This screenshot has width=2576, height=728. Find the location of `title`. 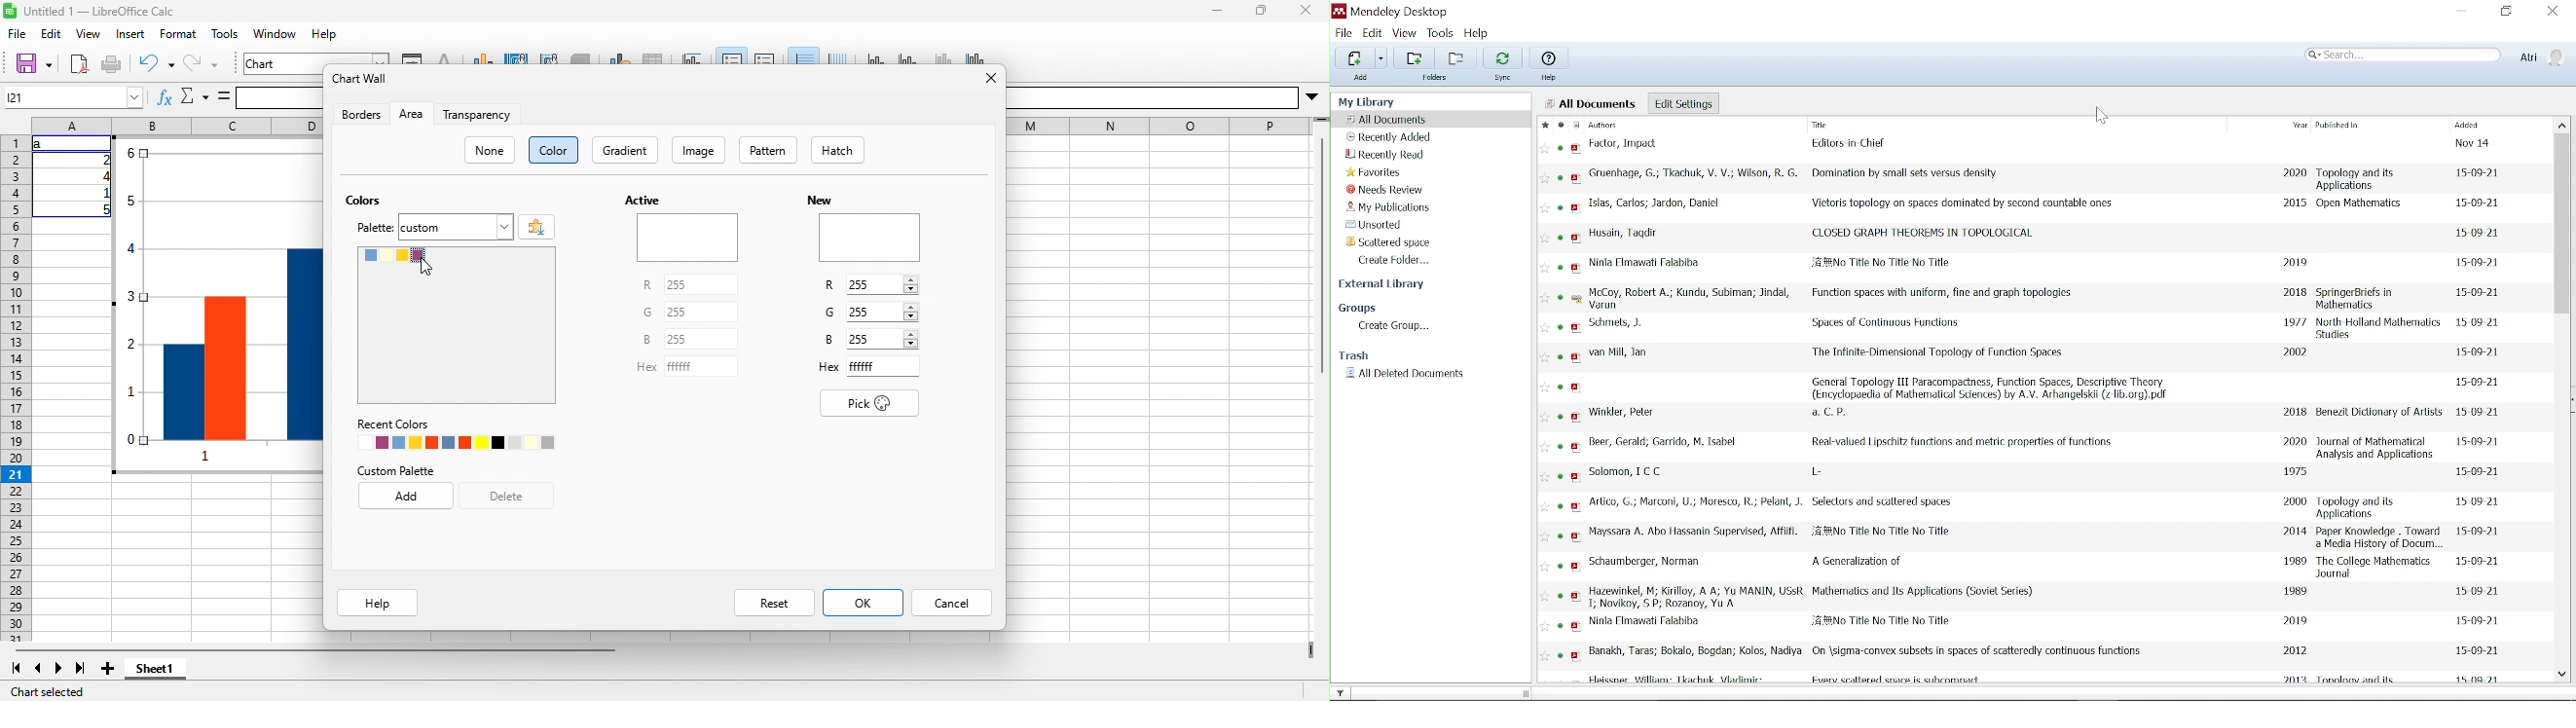

title is located at coordinates (693, 57).